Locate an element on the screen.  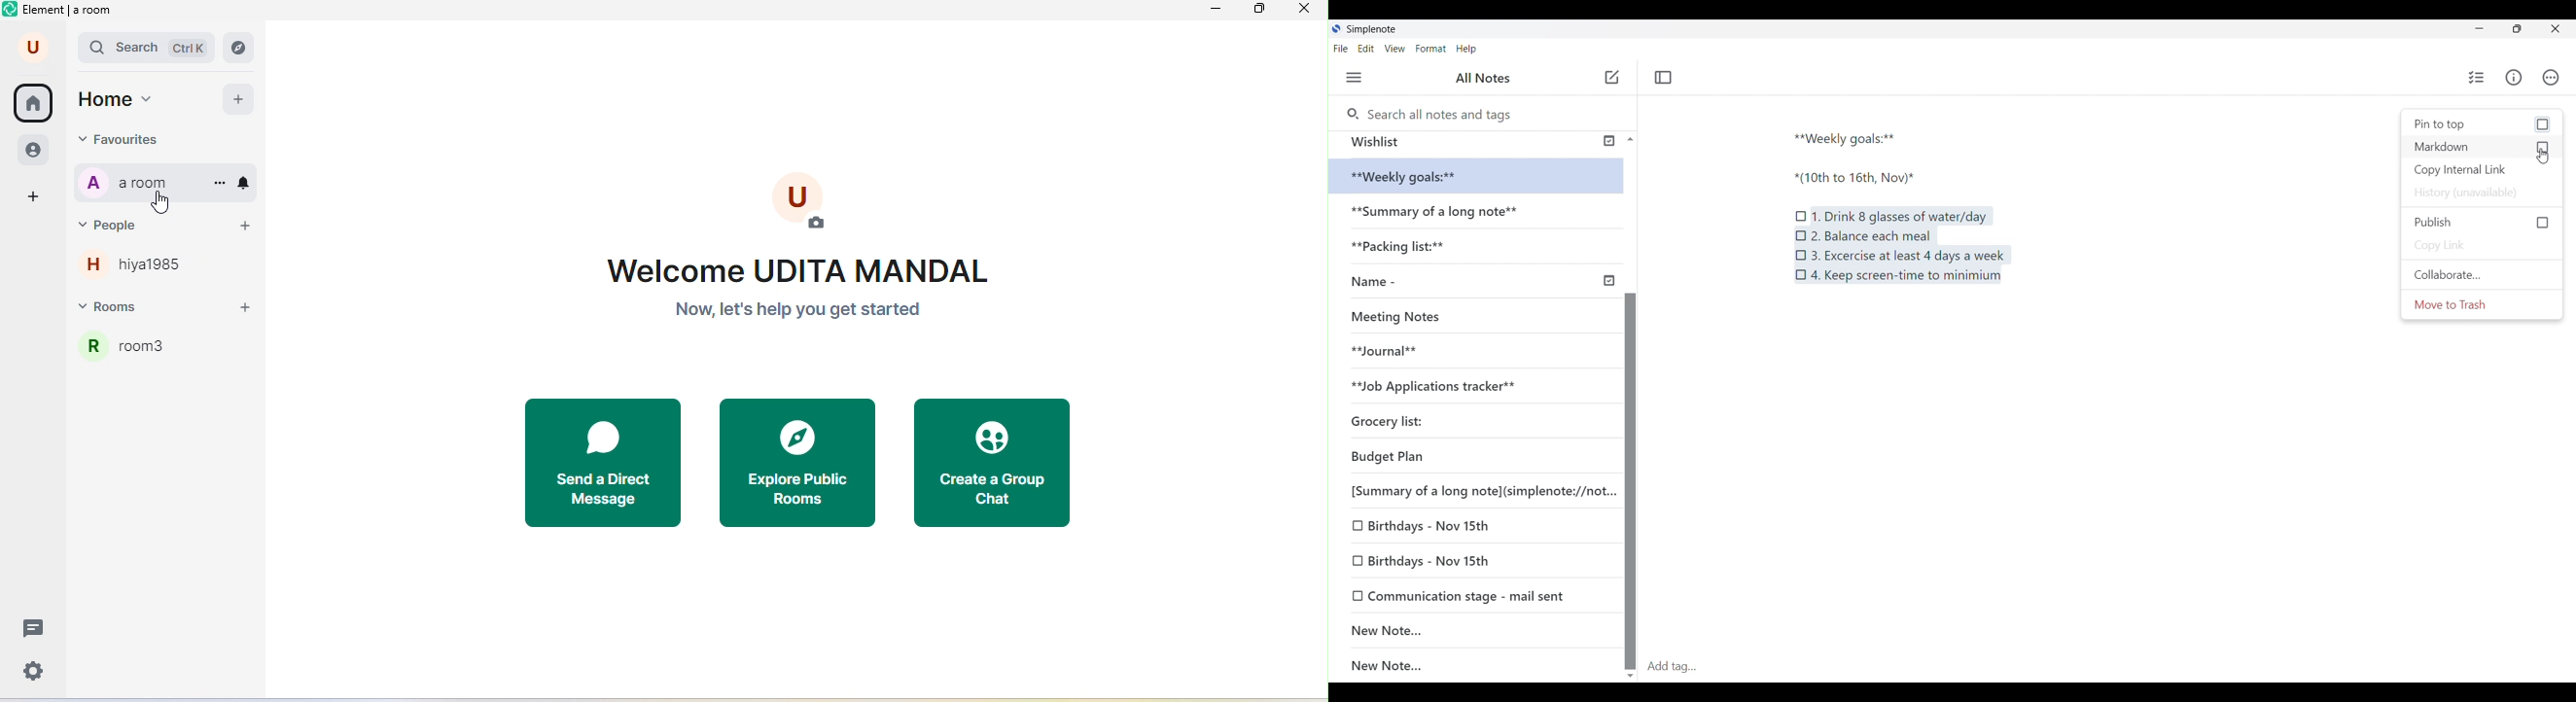
Checklist icon is located at coordinates (1802, 254).